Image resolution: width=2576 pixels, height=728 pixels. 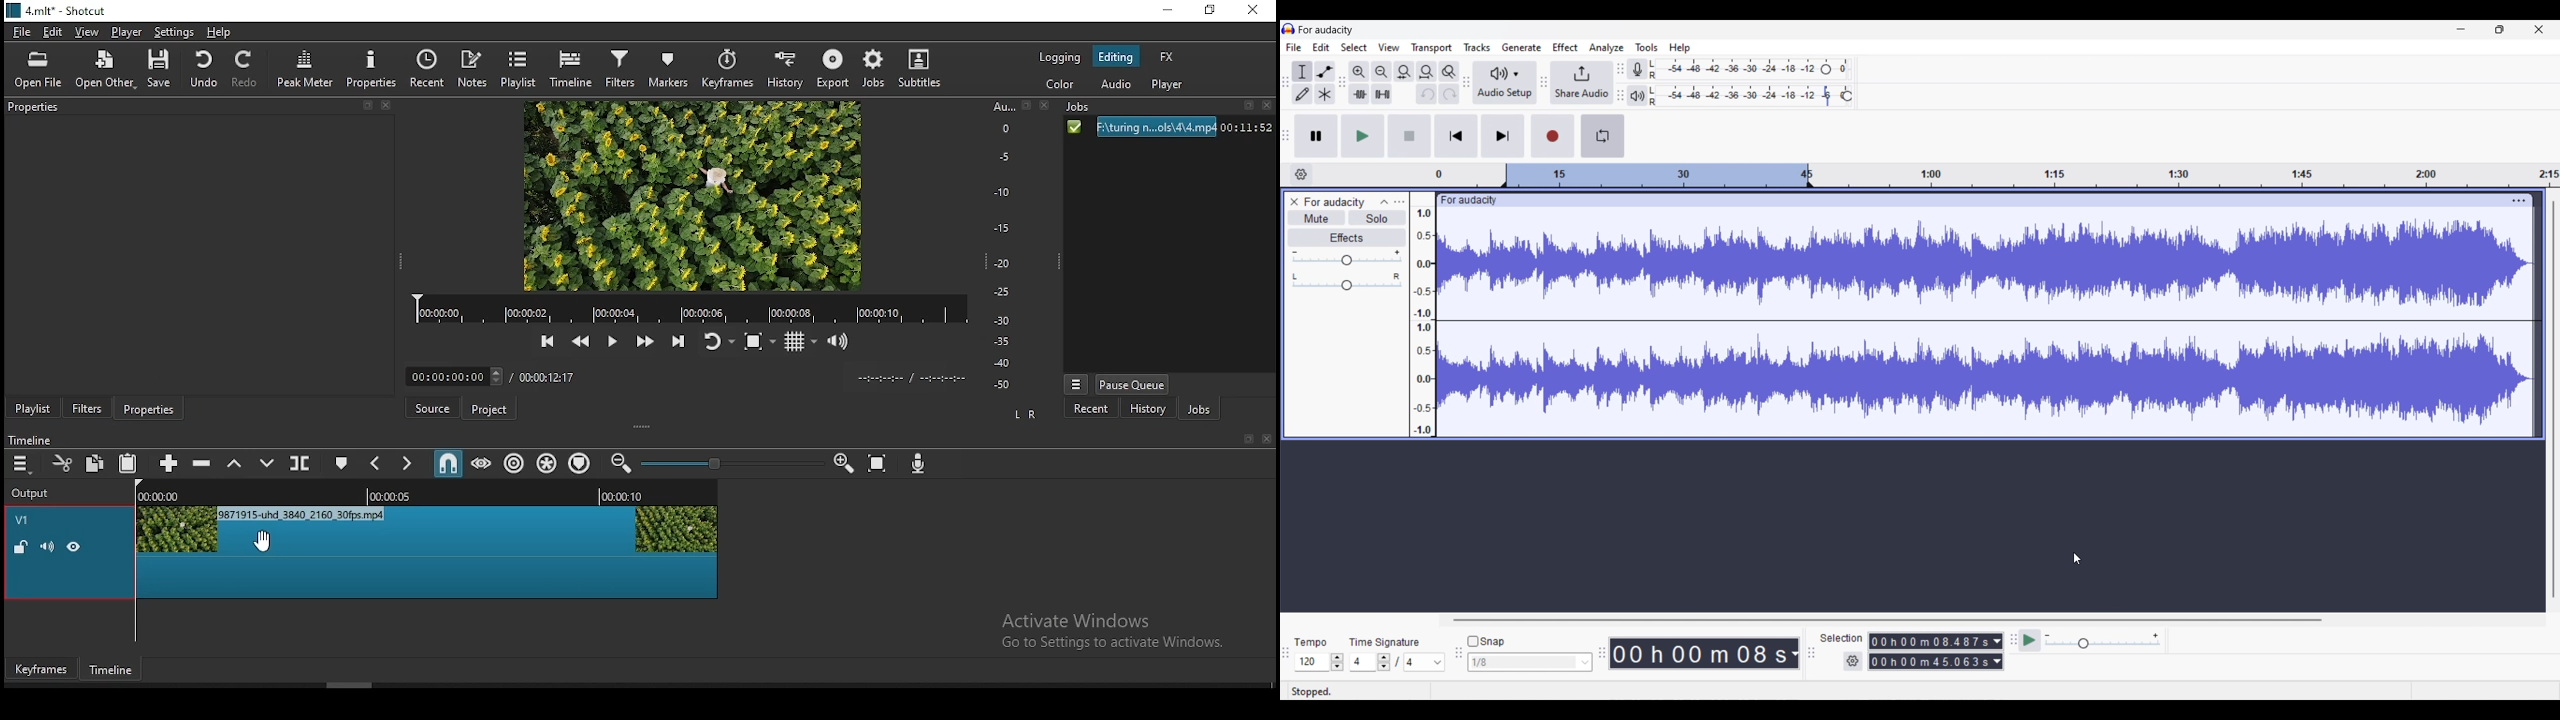 I want to click on properties, so click(x=150, y=408).